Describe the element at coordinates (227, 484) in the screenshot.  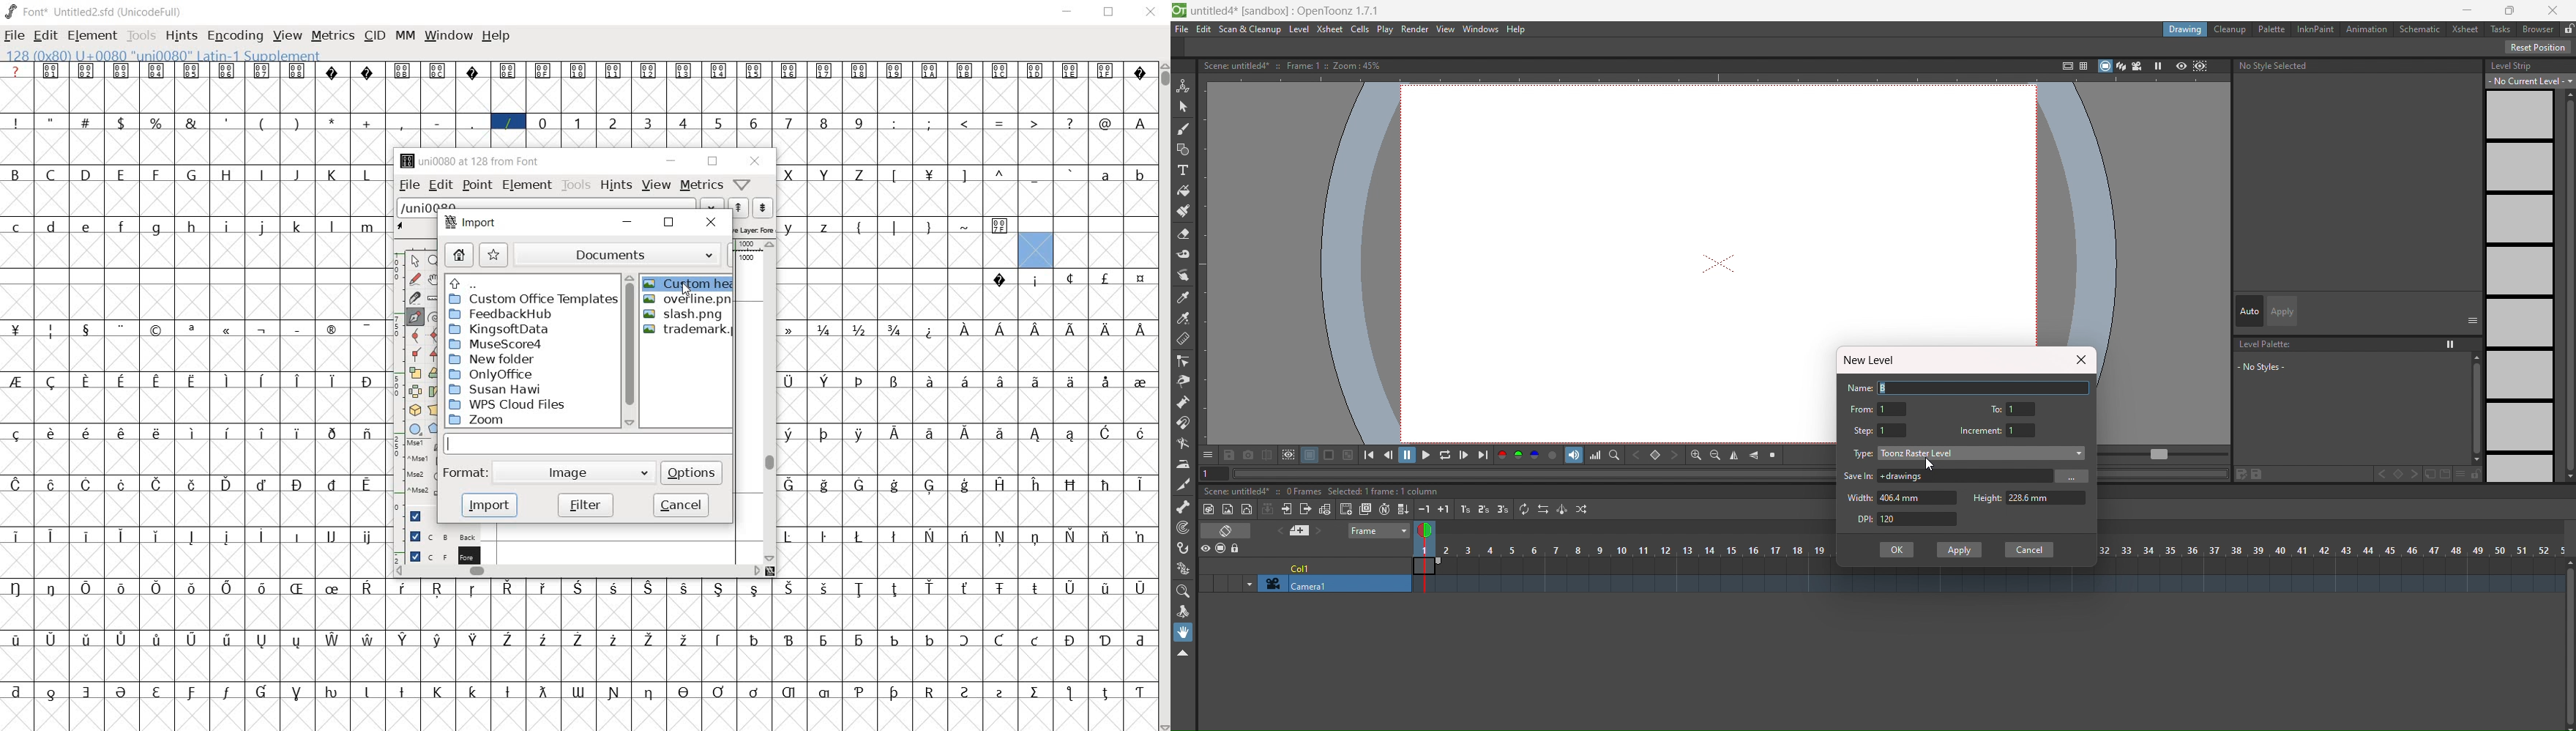
I see `glyph` at that location.